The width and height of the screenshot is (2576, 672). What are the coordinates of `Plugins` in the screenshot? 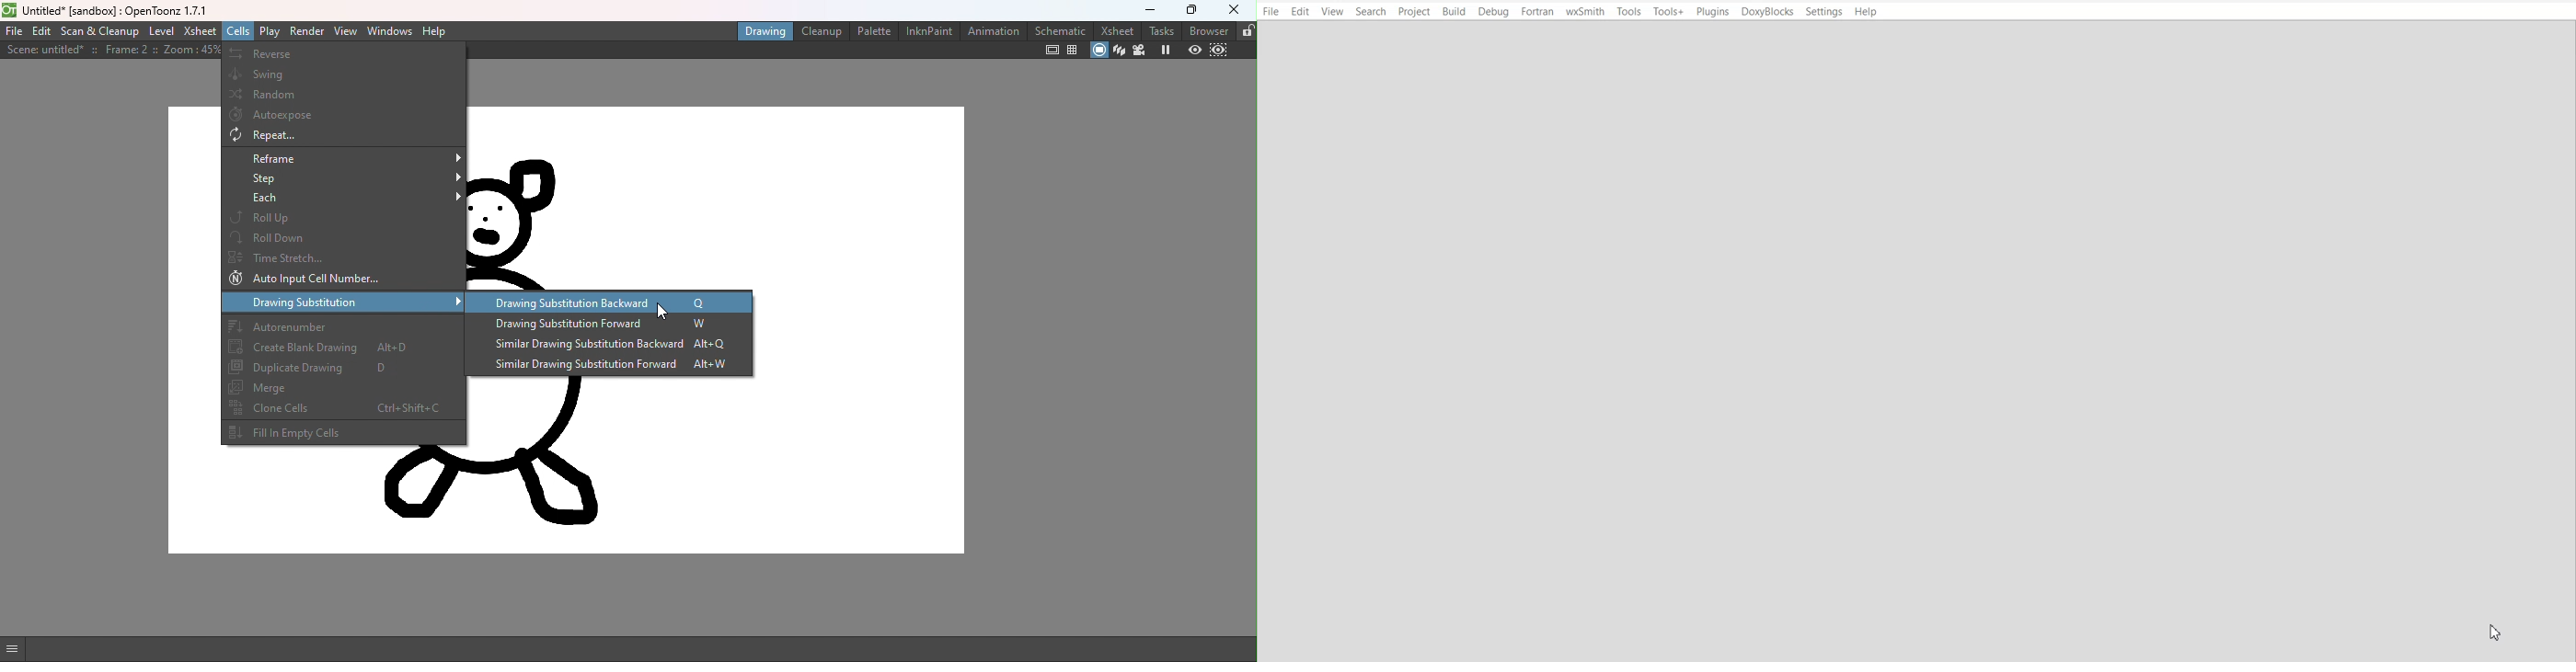 It's located at (1712, 12).